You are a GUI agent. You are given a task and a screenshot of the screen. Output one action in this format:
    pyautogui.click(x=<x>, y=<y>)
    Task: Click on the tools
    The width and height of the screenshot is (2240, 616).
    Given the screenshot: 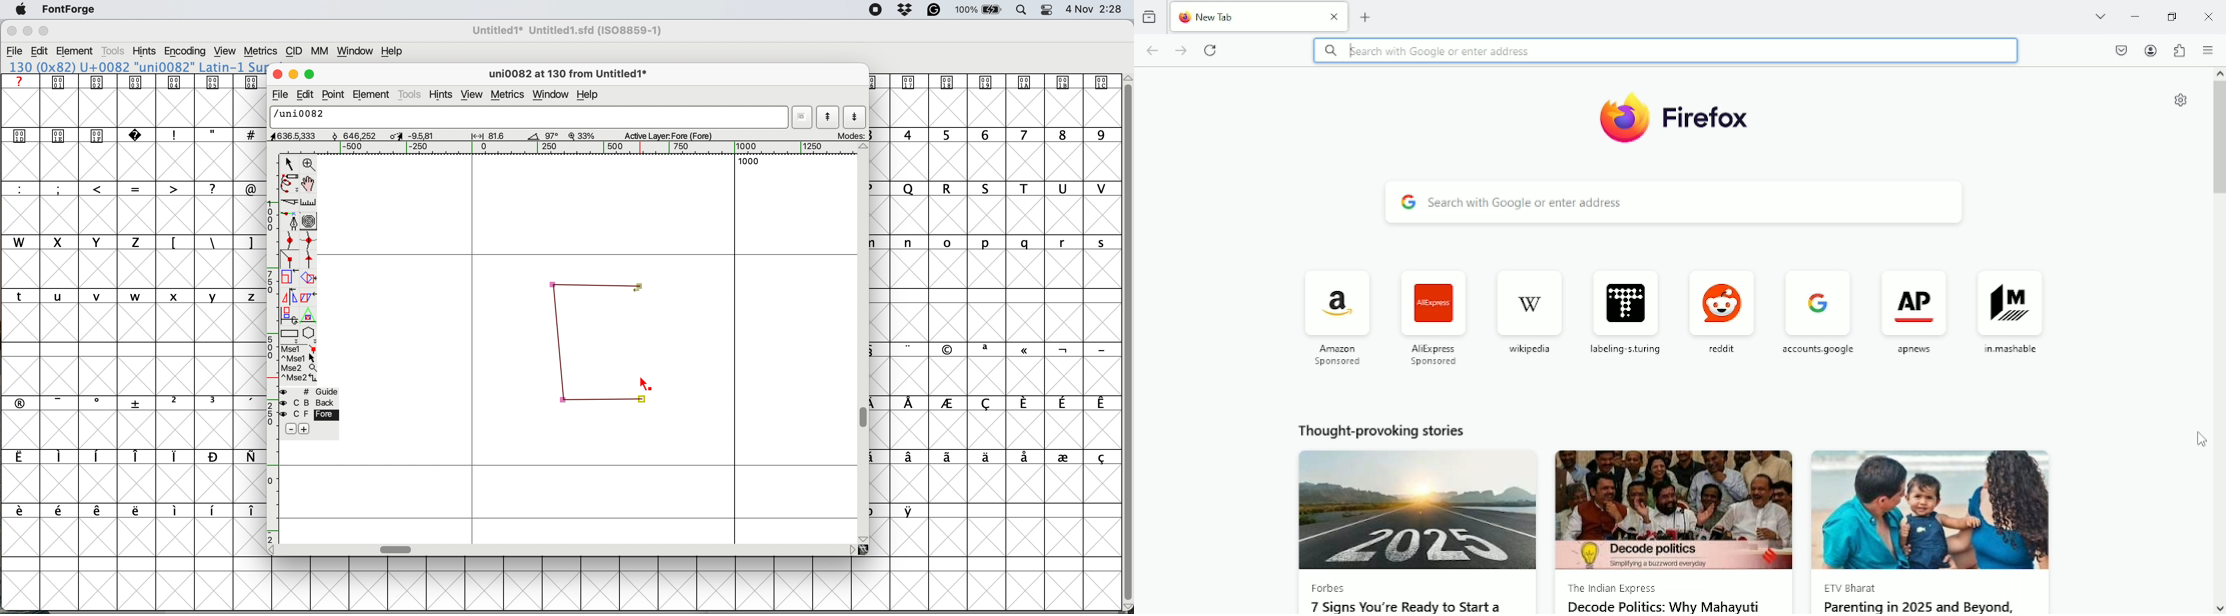 What is the action you would take?
    pyautogui.click(x=115, y=51)
    